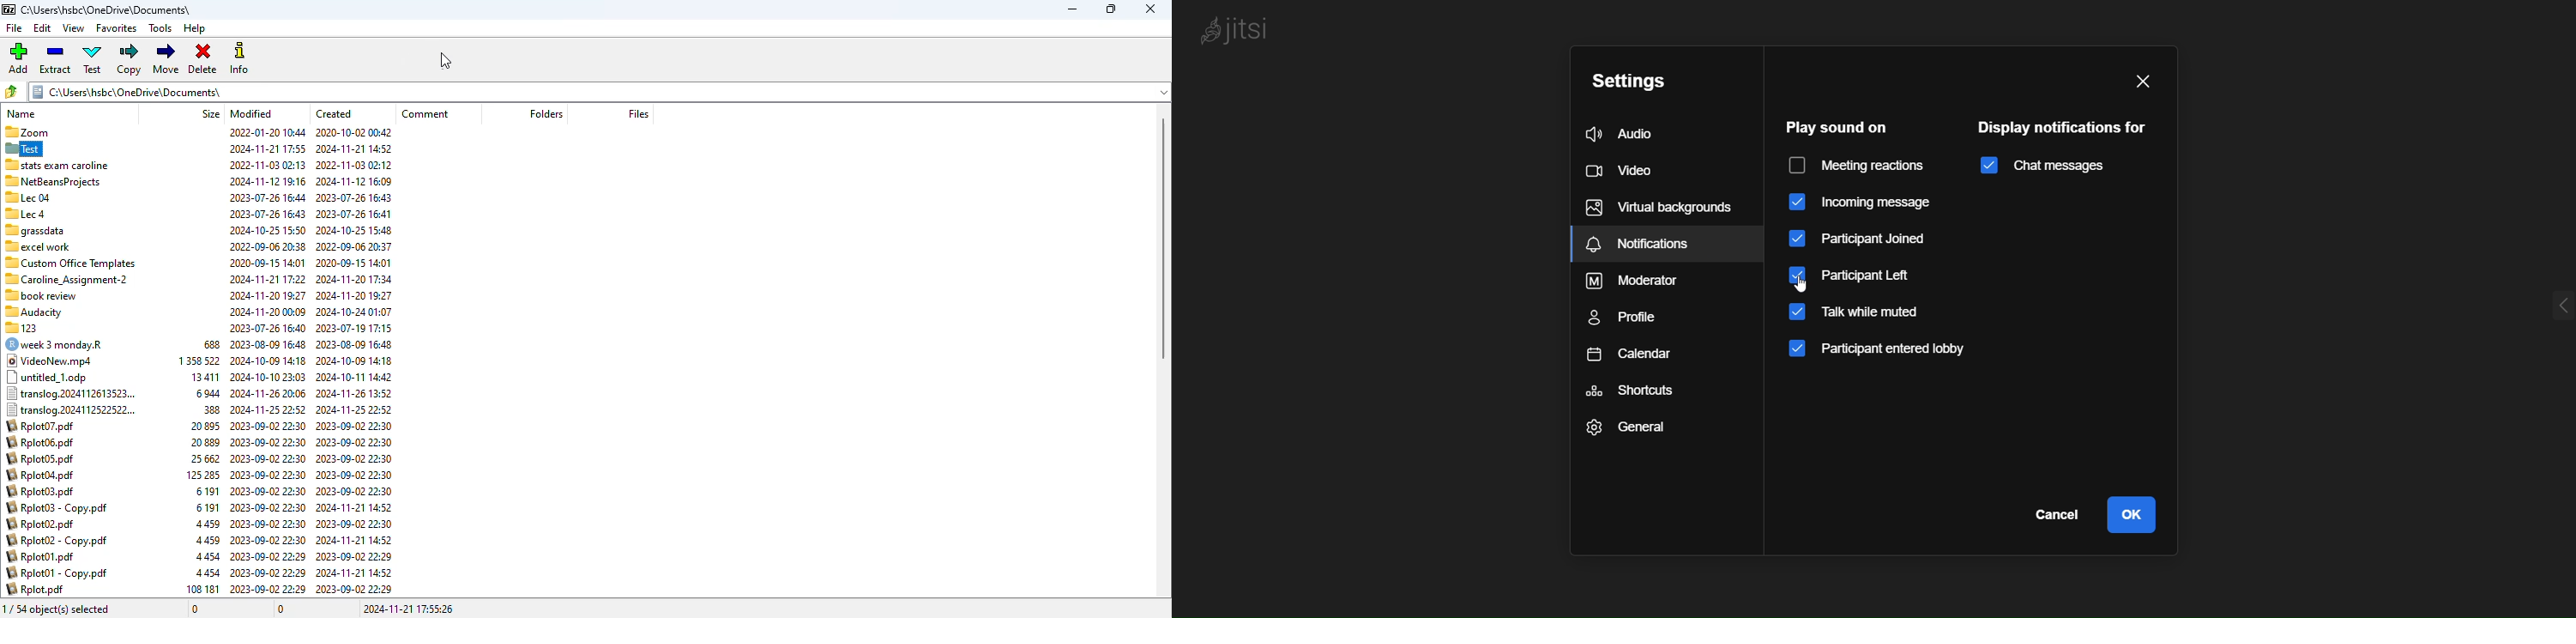  What do you see at coordinates (1838, 127) in the screenshot?
I see `play sound on` at bounding box center [1838, 127].